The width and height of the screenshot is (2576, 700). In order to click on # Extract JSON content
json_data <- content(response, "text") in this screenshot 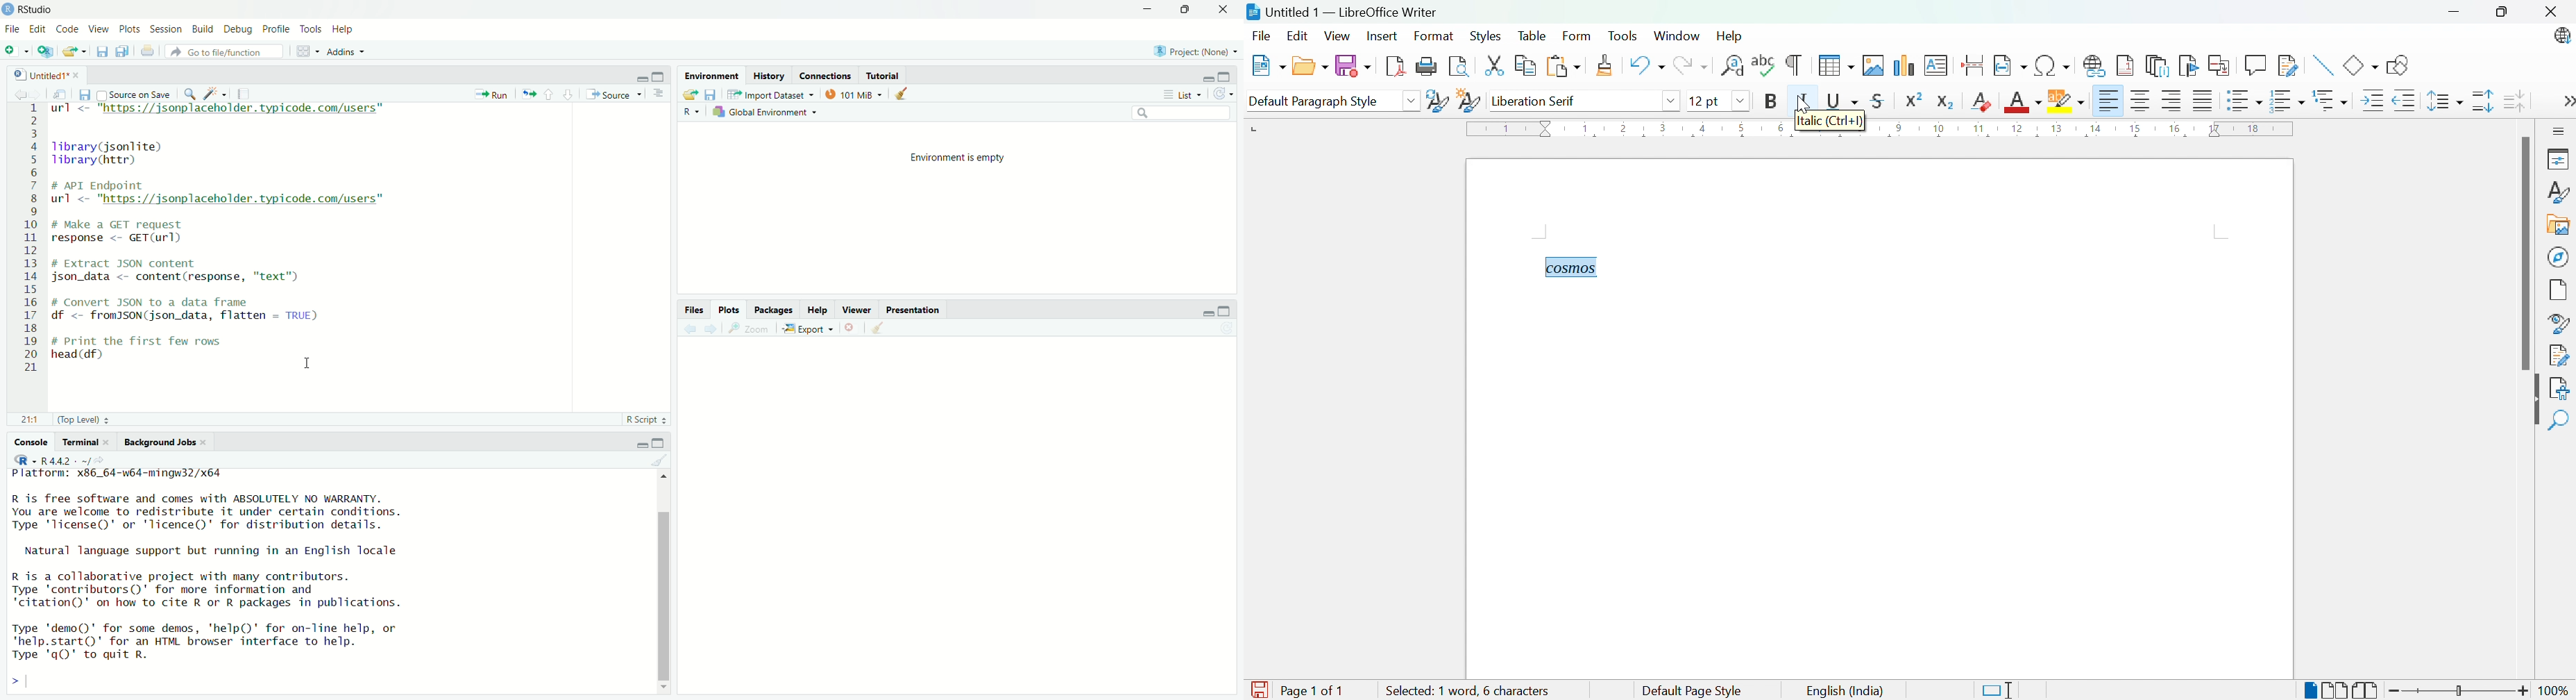, I will do `click(179, 270)`.